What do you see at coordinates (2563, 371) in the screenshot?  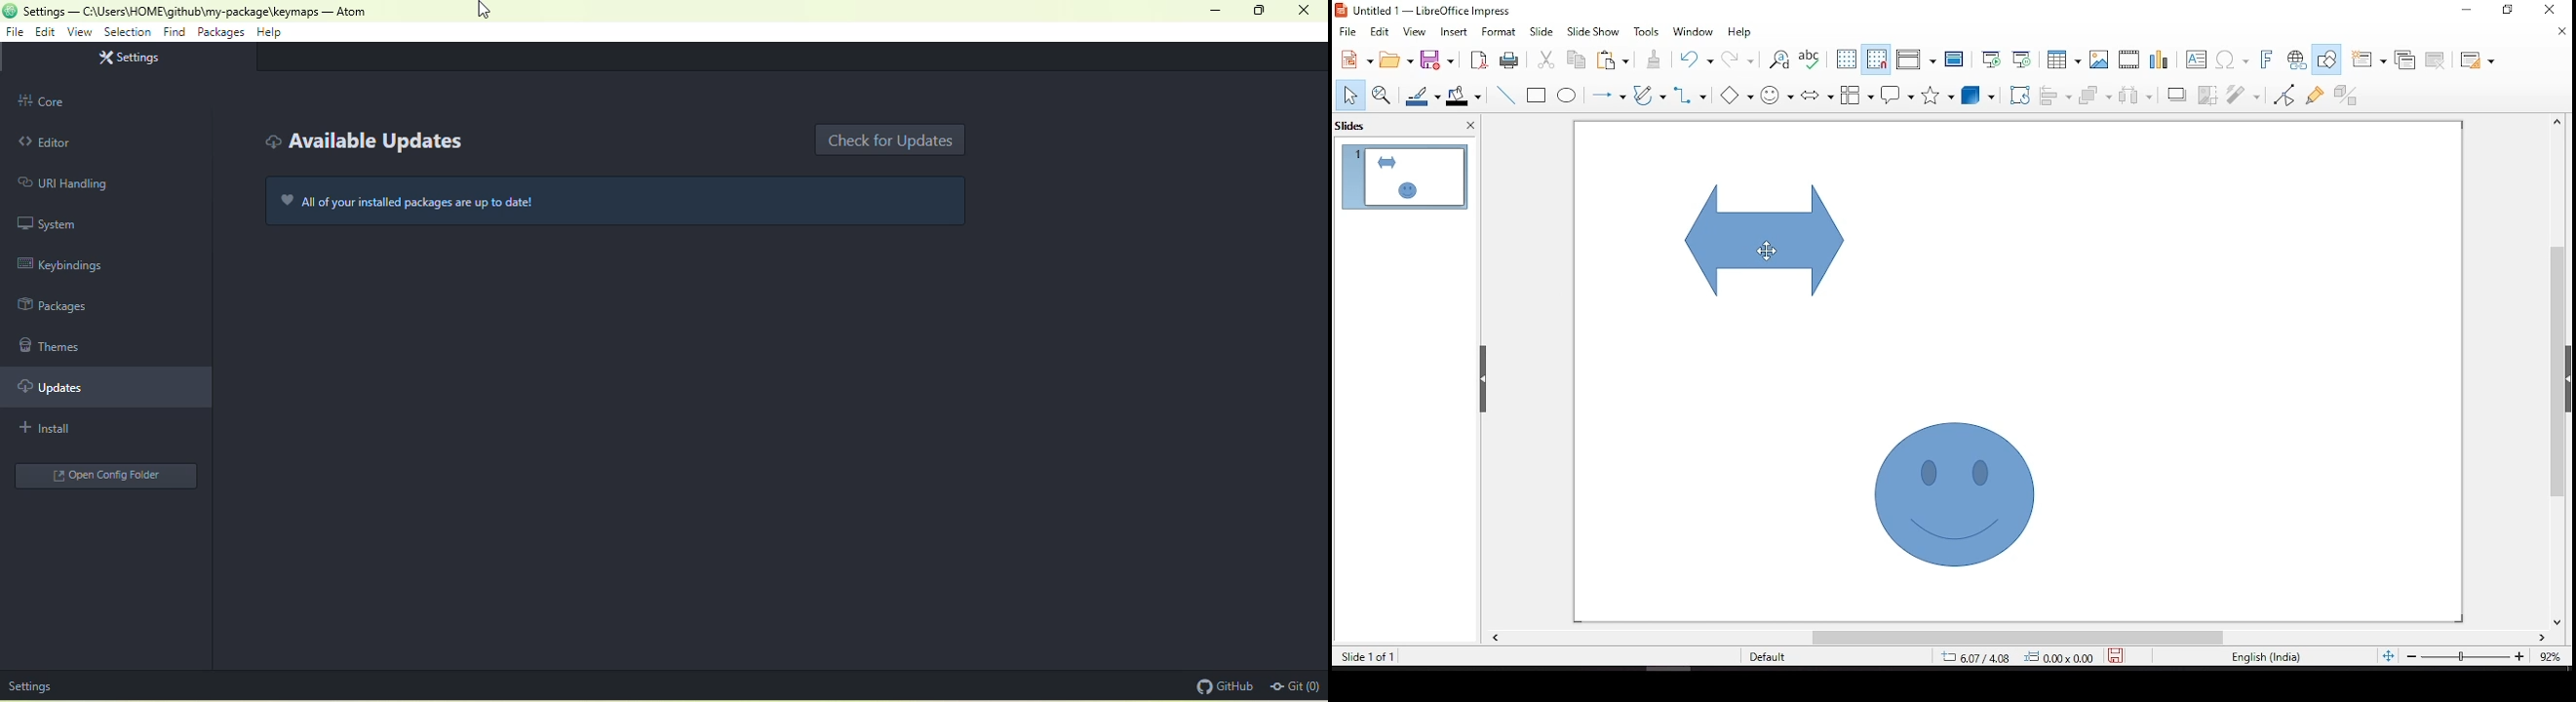 I see `scroll bar` at bounding box center [2563, 371].